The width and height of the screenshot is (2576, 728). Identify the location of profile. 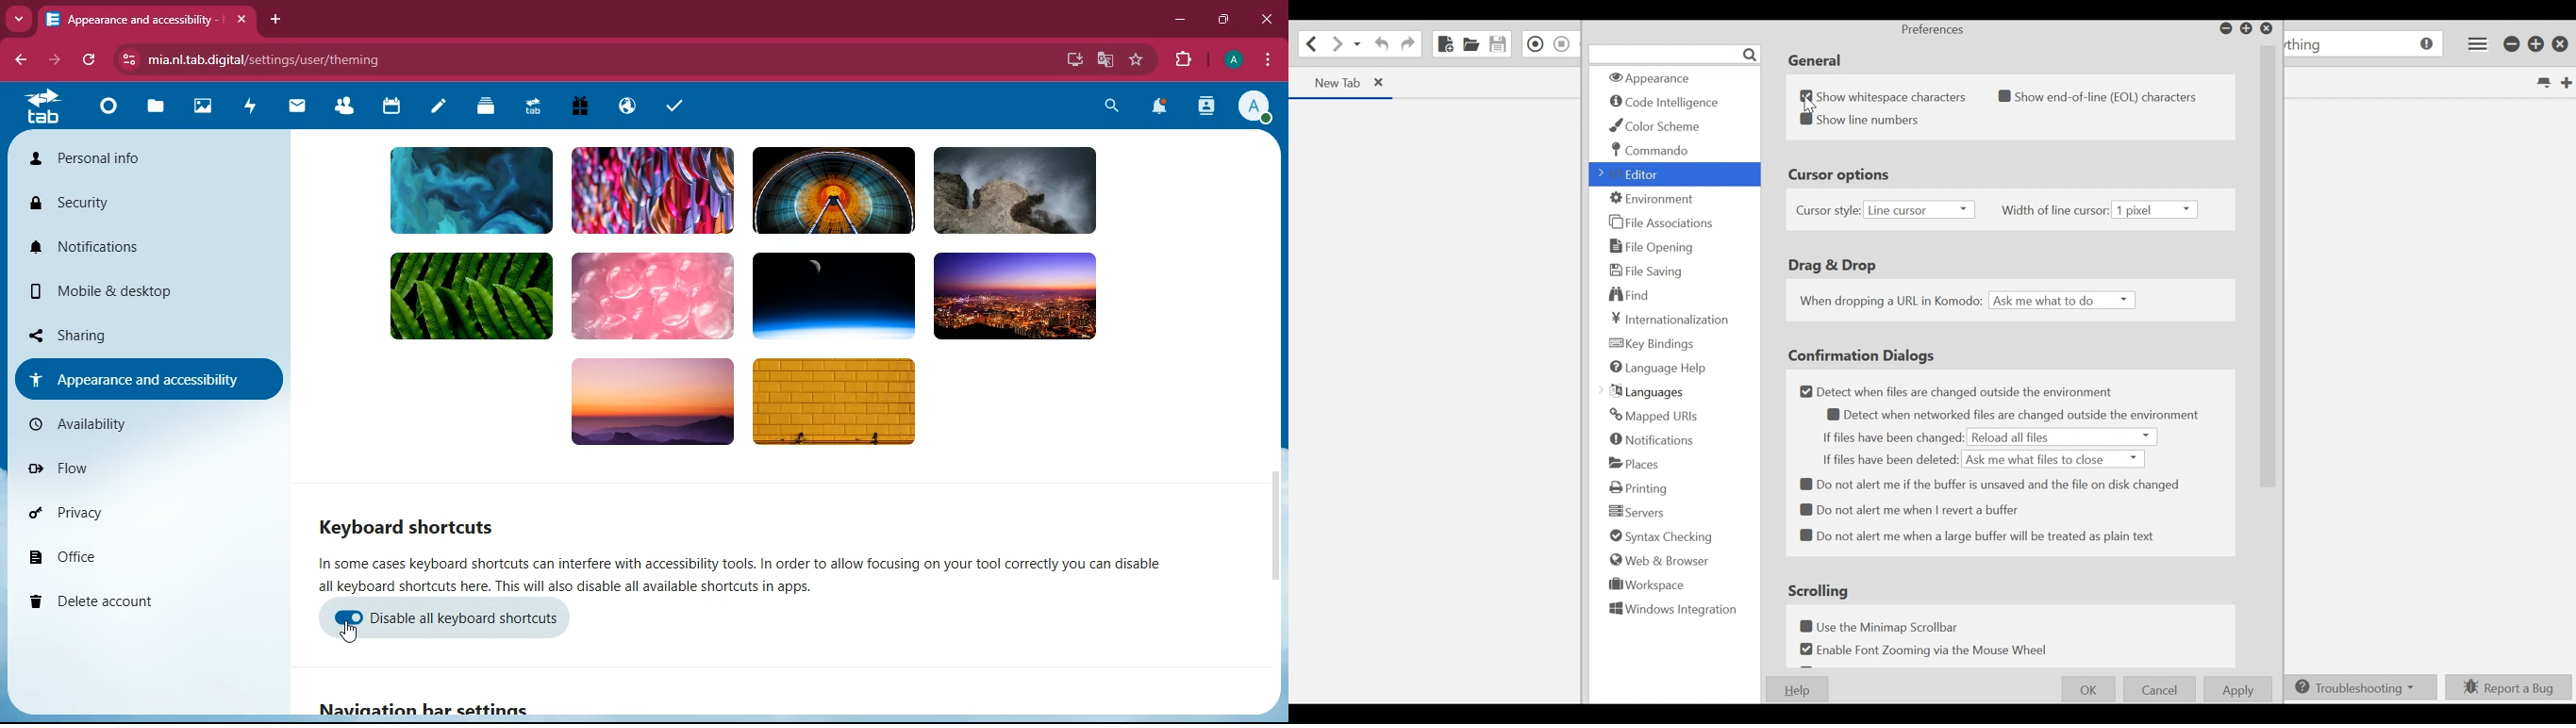
(1251, 106).